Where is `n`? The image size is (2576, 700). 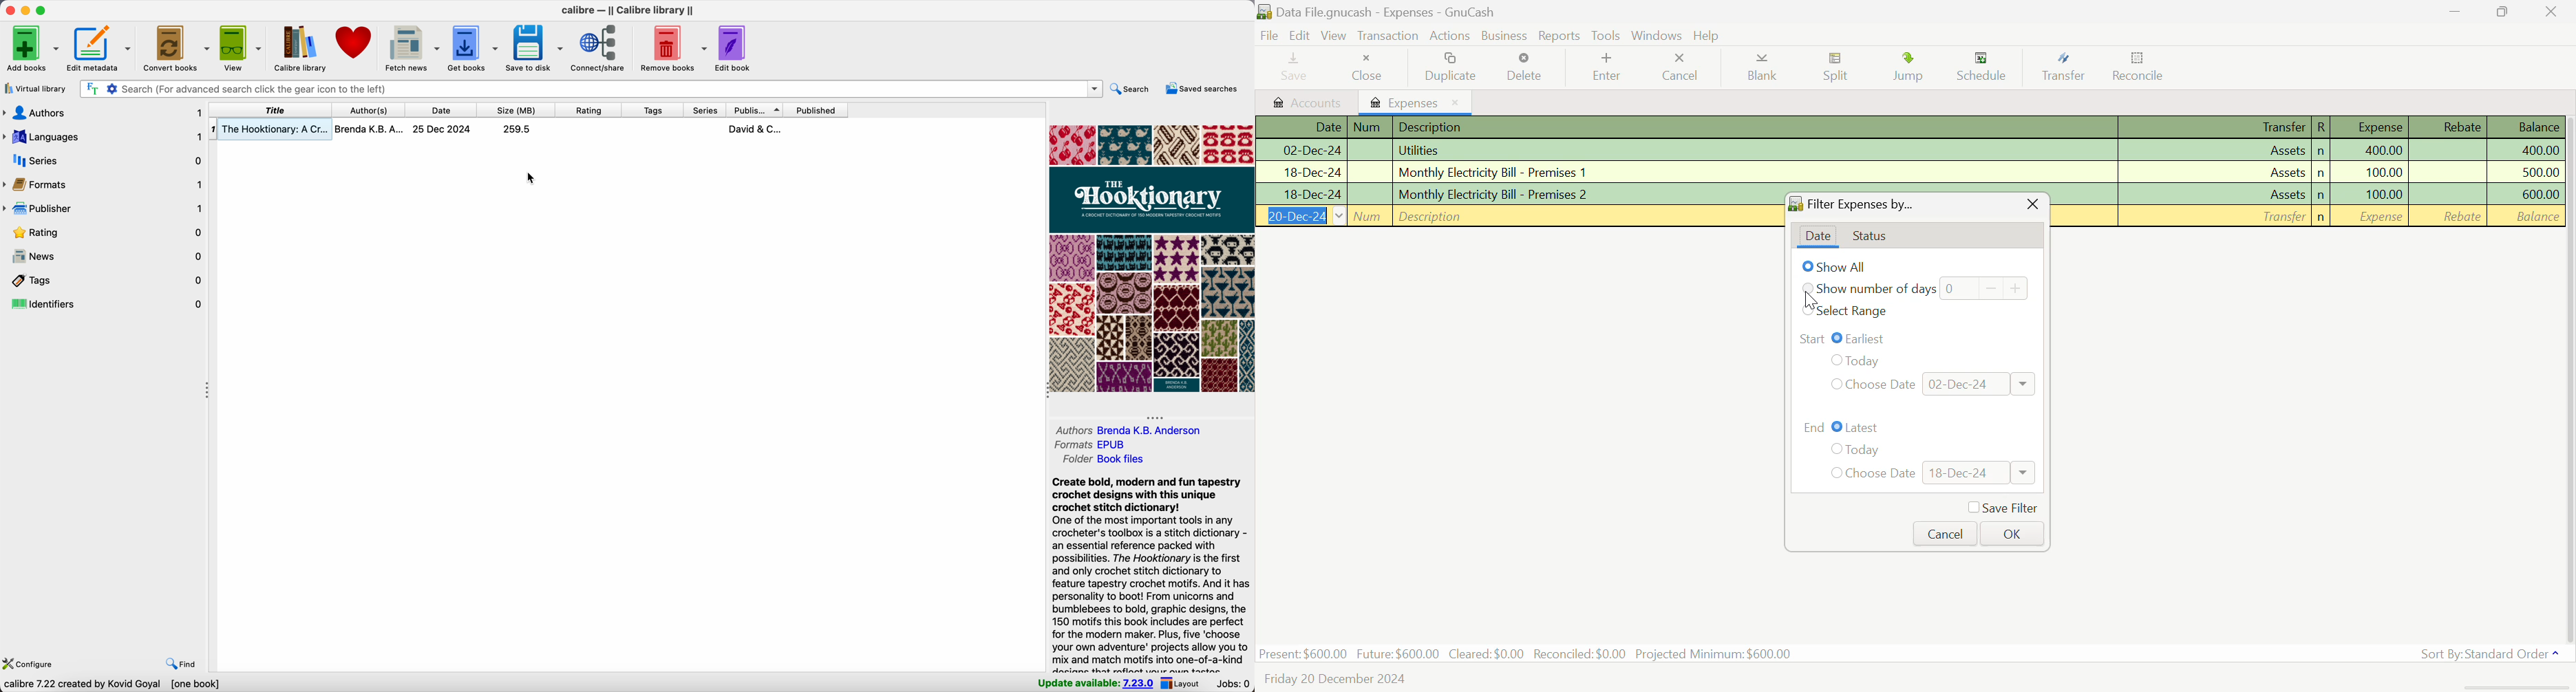 n is located at coordinates (2321, 173).